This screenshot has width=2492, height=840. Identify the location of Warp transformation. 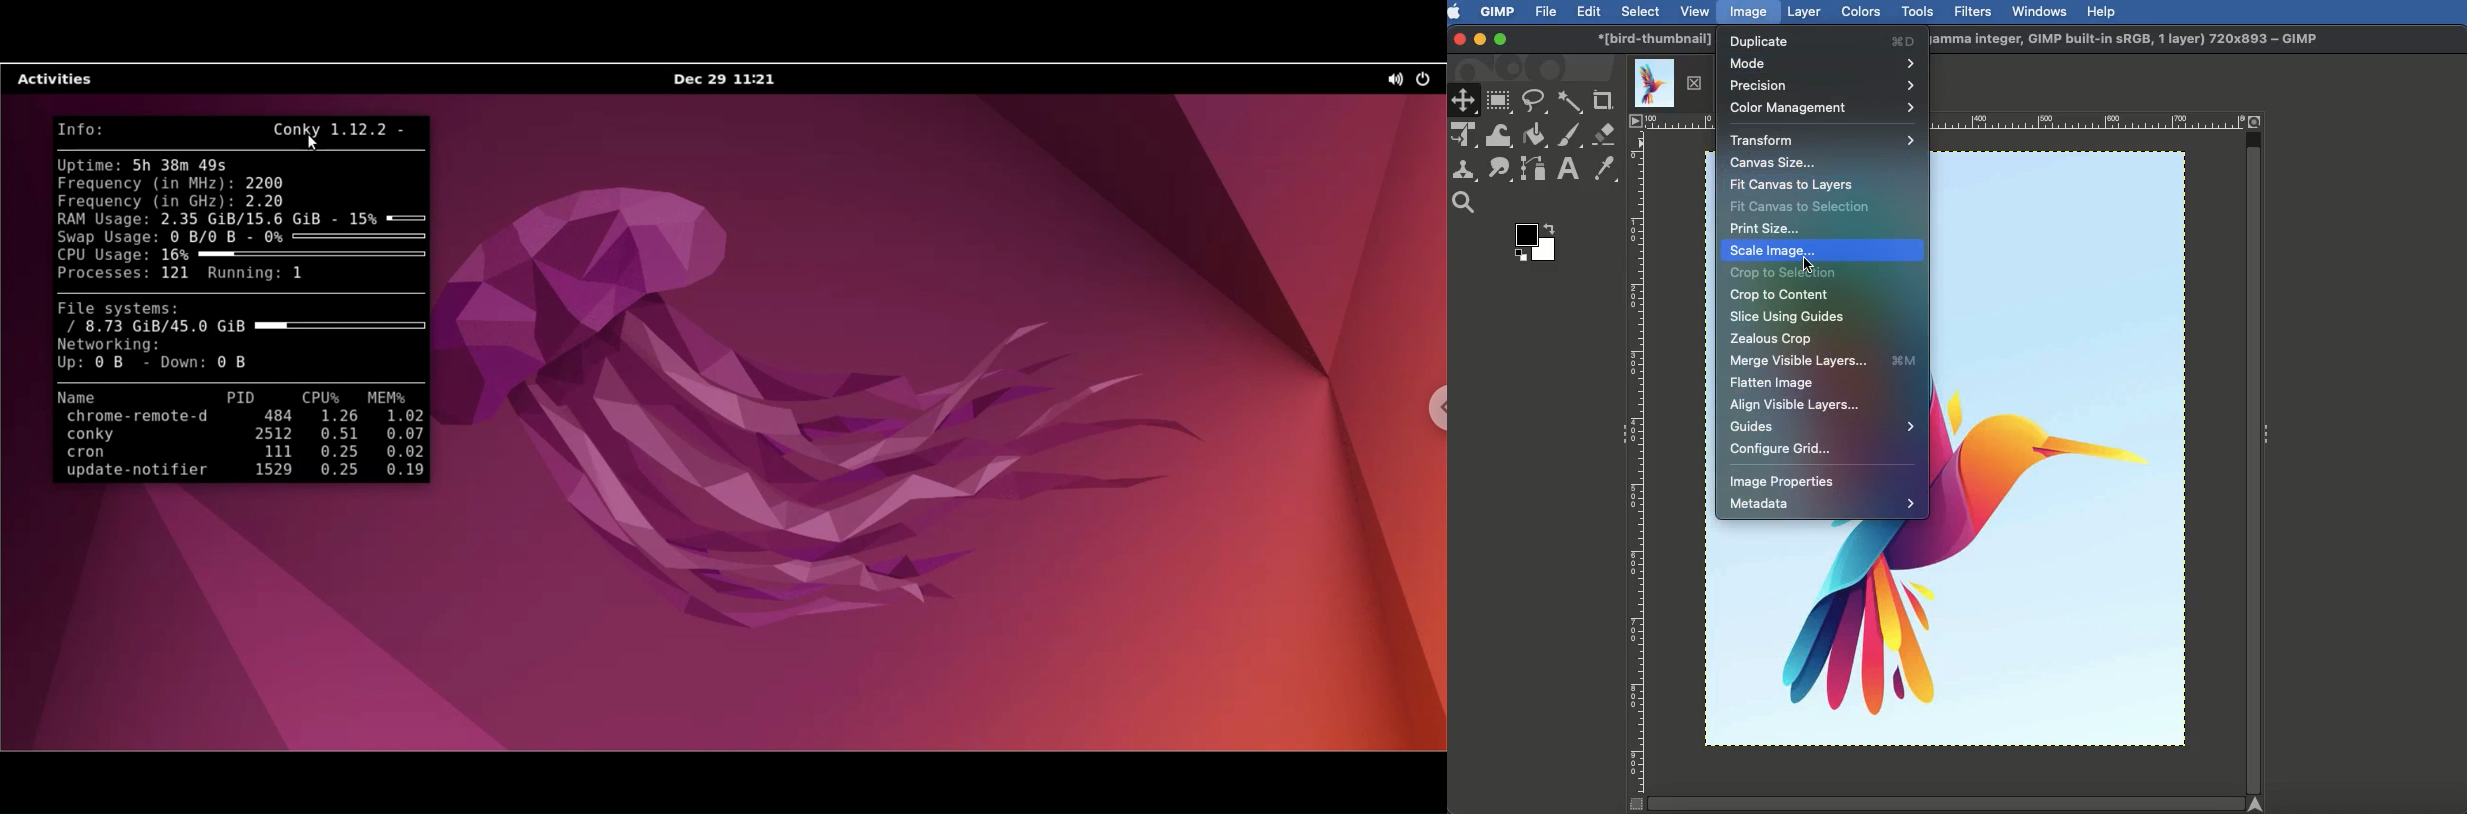
(1500, 134).